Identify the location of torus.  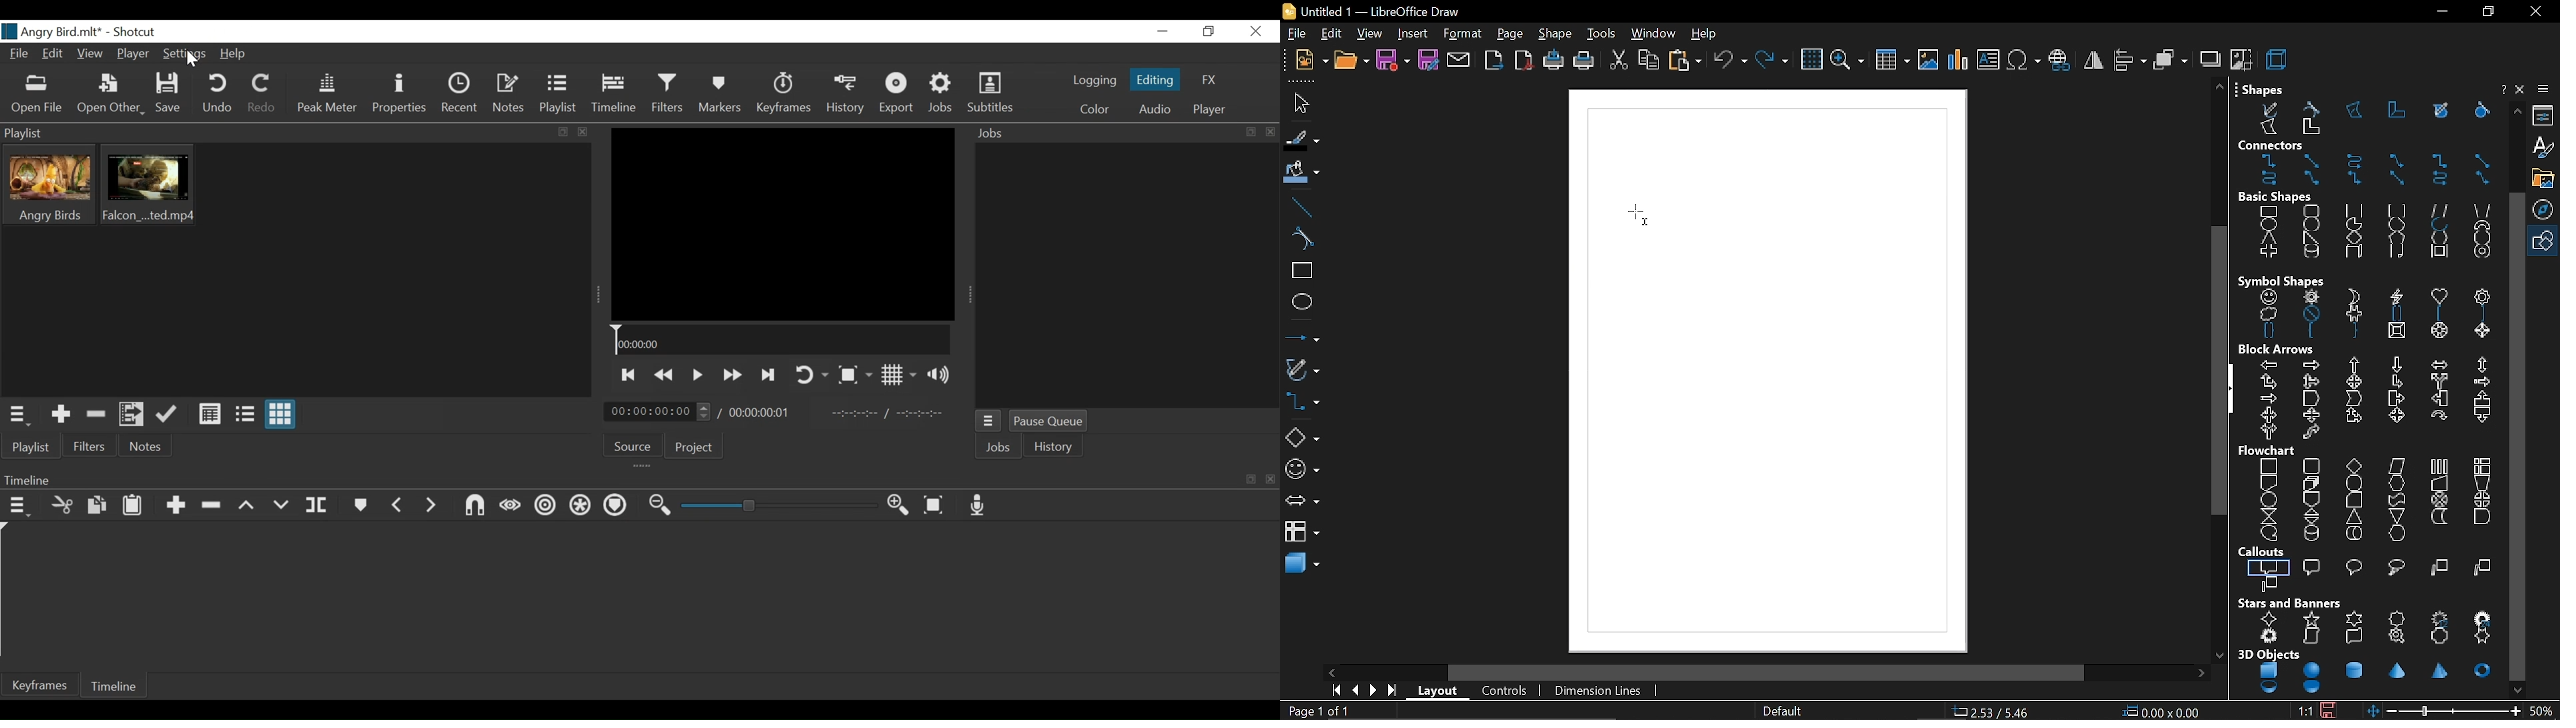
(2483, 670).